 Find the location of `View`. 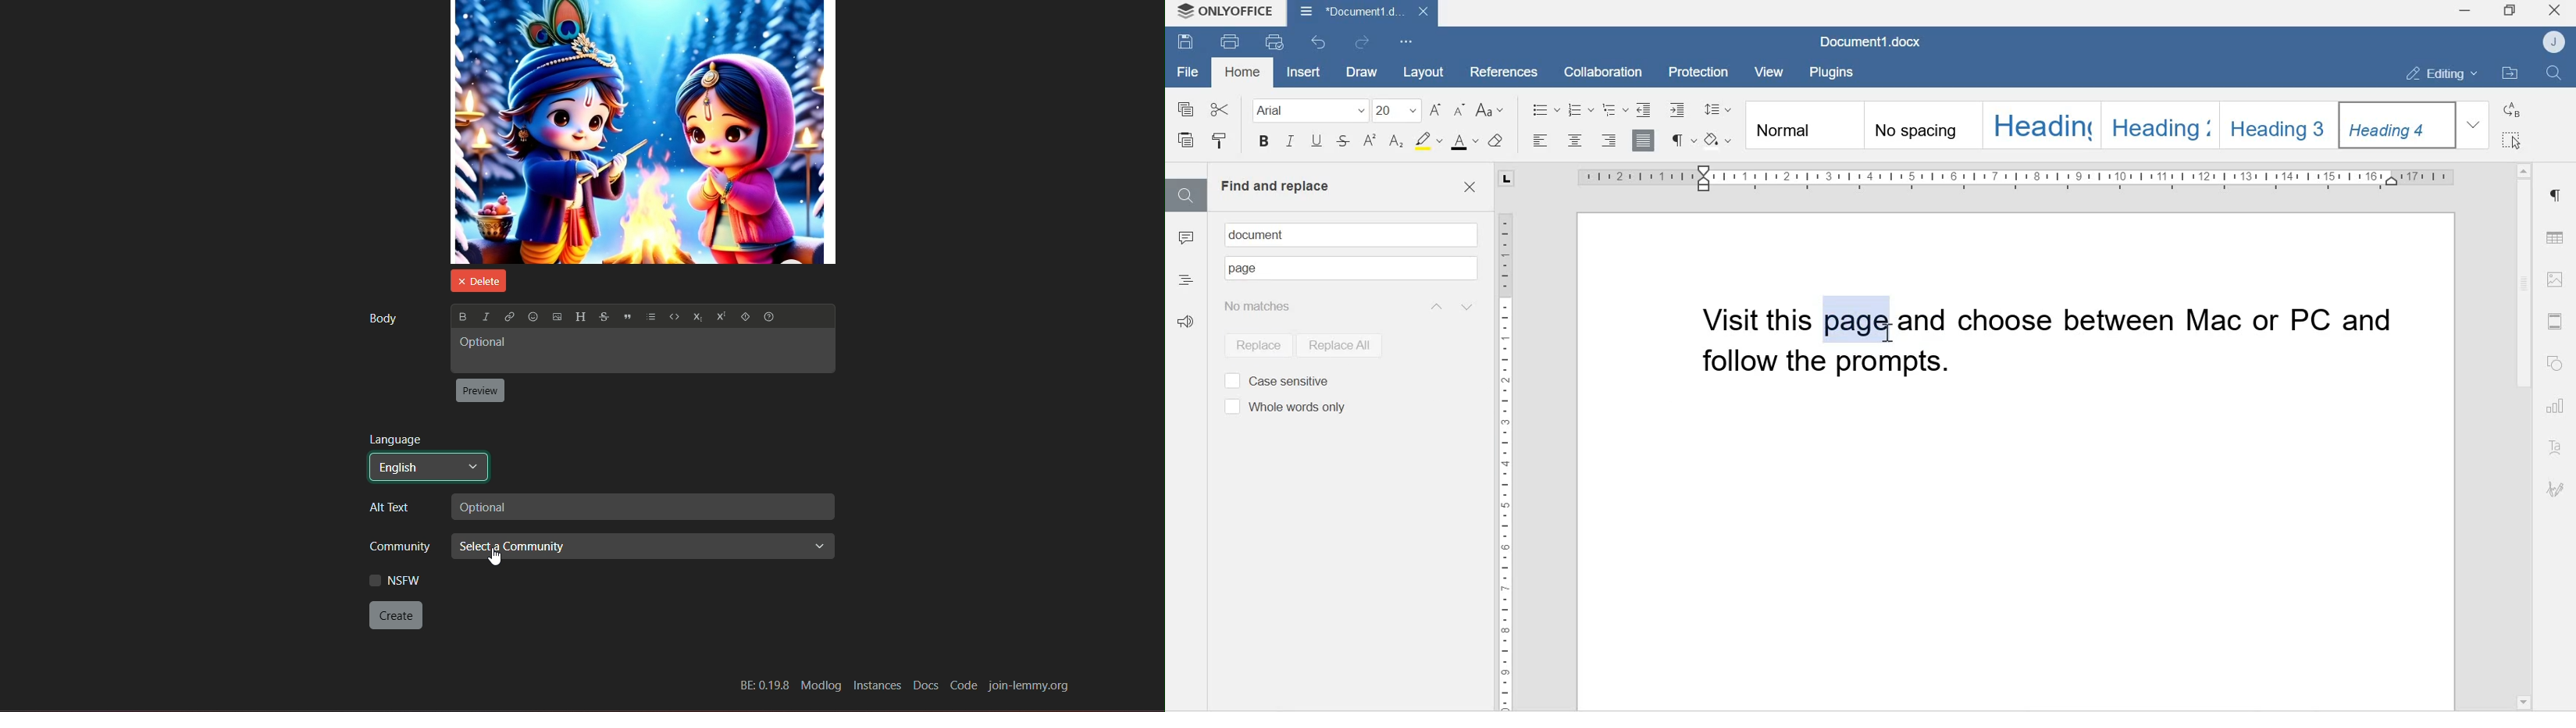

View is located at coordinates (1771, 72).